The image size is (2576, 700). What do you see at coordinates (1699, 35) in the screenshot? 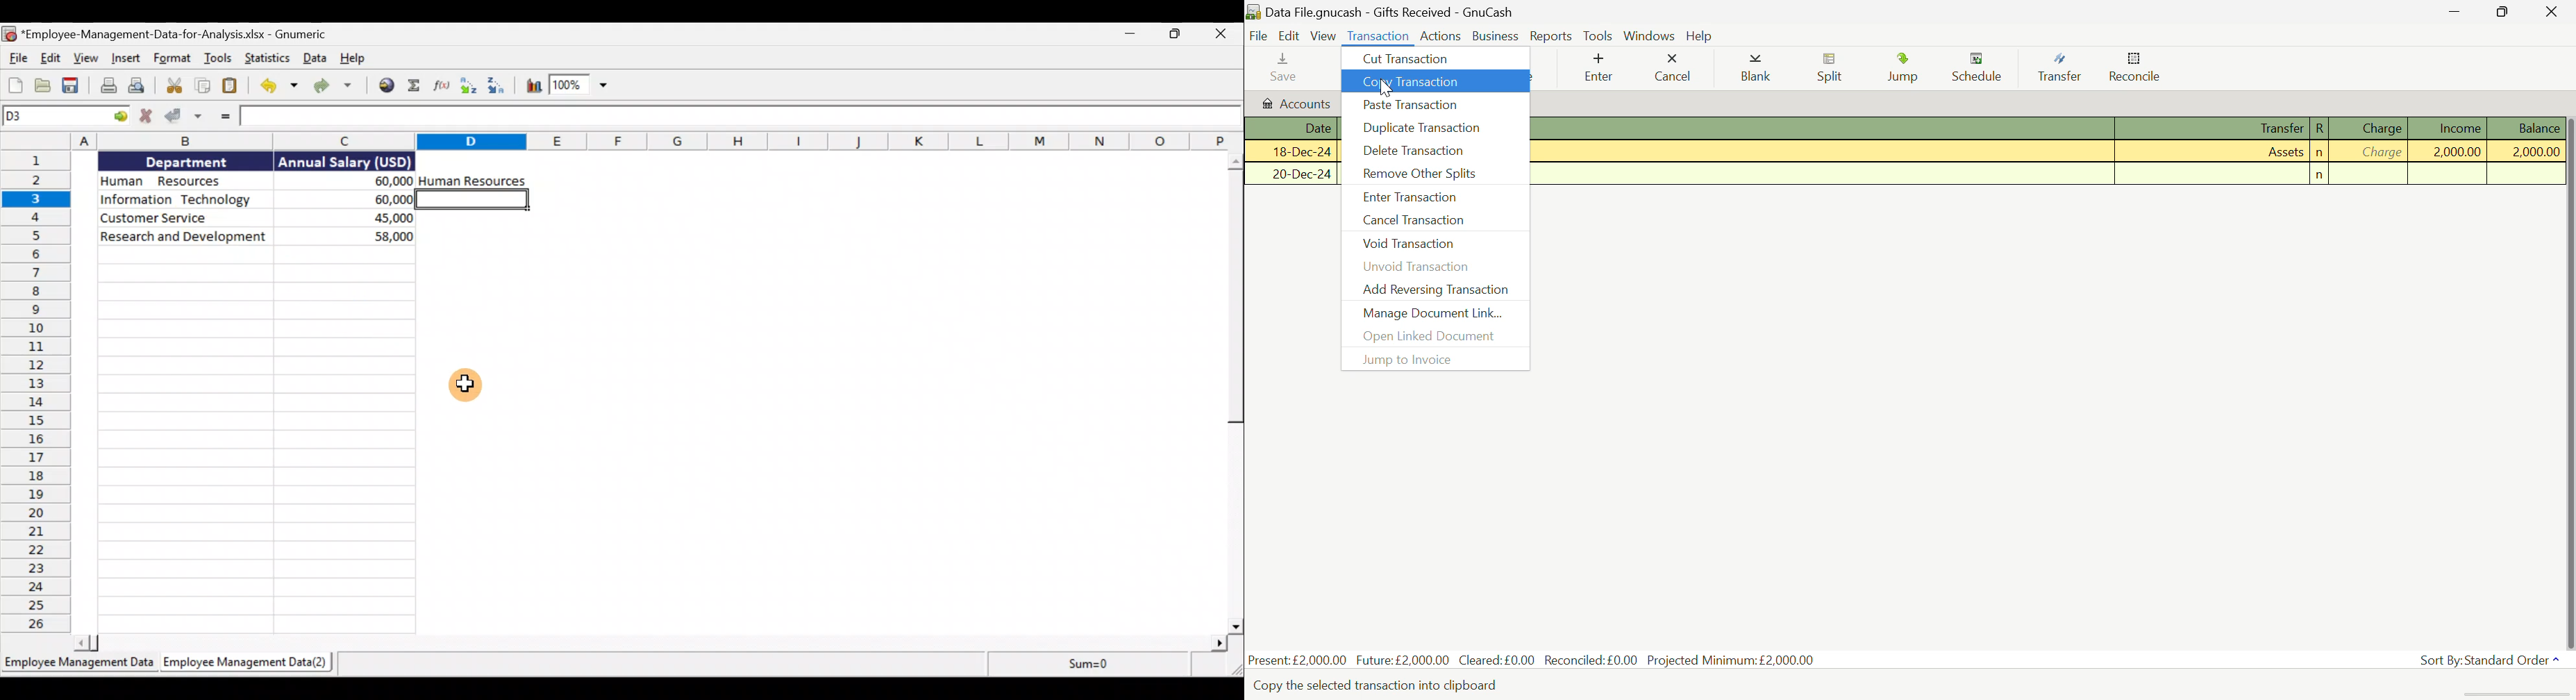
I see `Help` at bounding box center [1699, 35].